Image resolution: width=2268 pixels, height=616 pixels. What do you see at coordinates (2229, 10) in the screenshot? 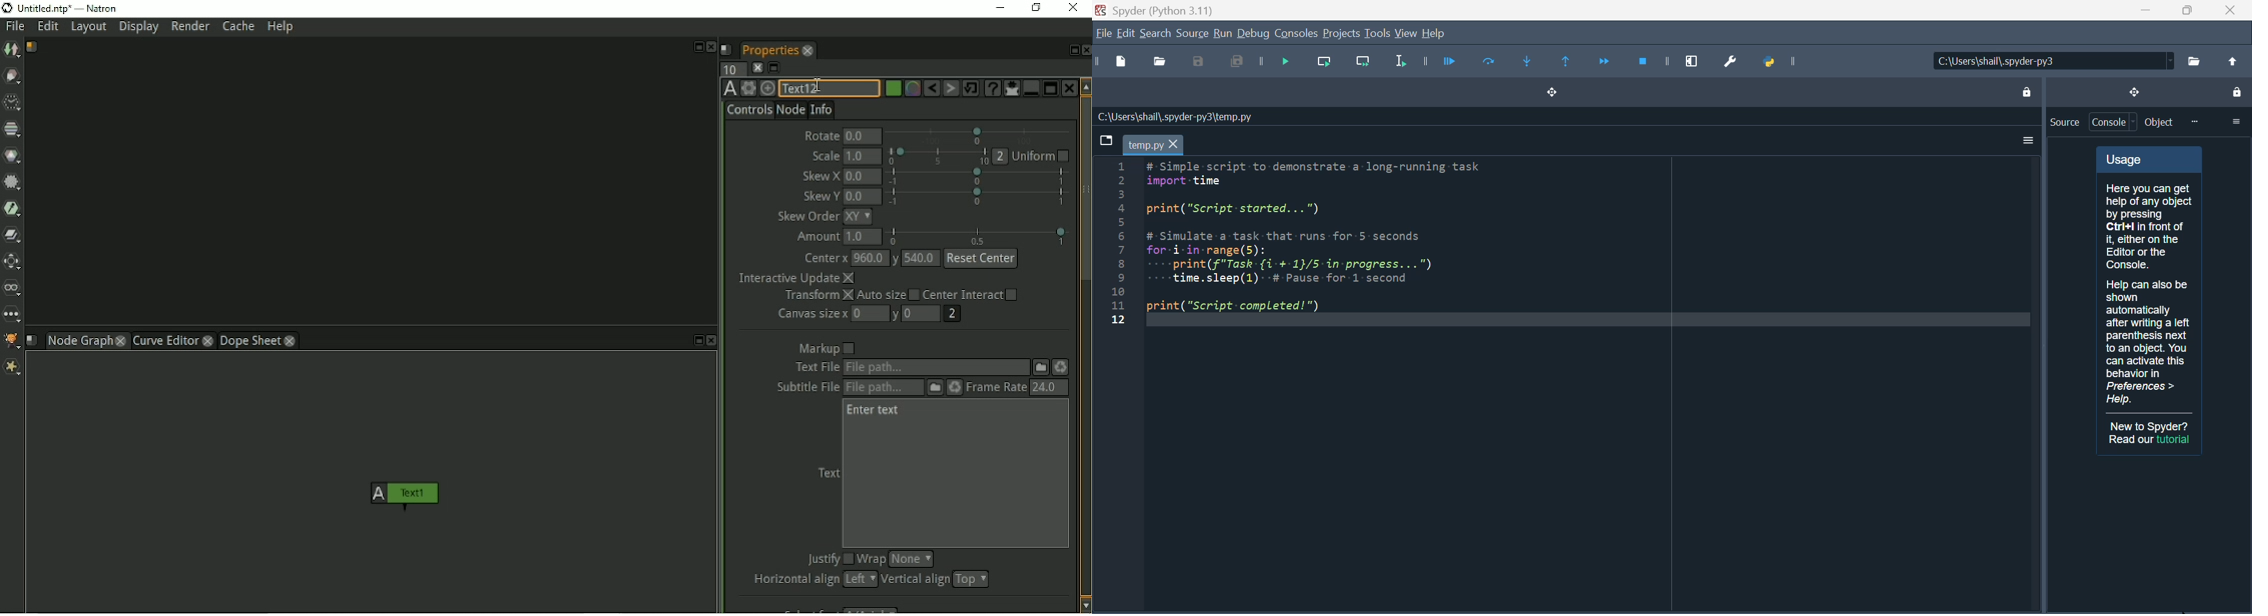
I see `Close` at bounding box center [2229, 10].